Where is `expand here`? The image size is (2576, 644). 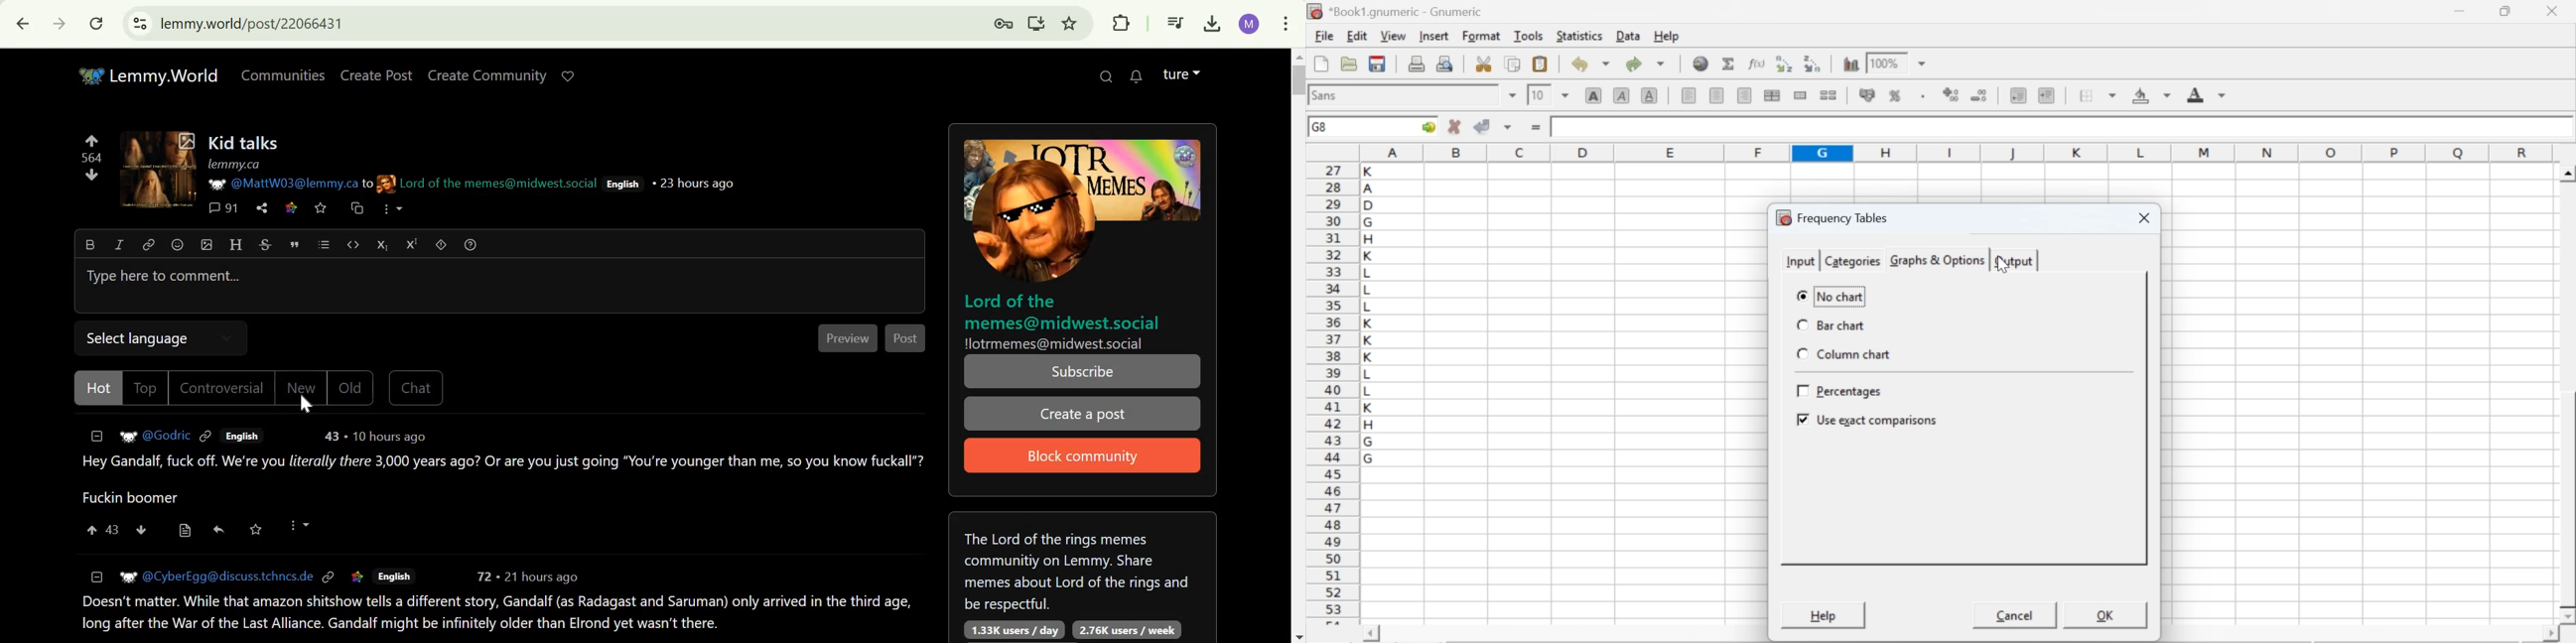 expand here is located at coordinates (161, 168).